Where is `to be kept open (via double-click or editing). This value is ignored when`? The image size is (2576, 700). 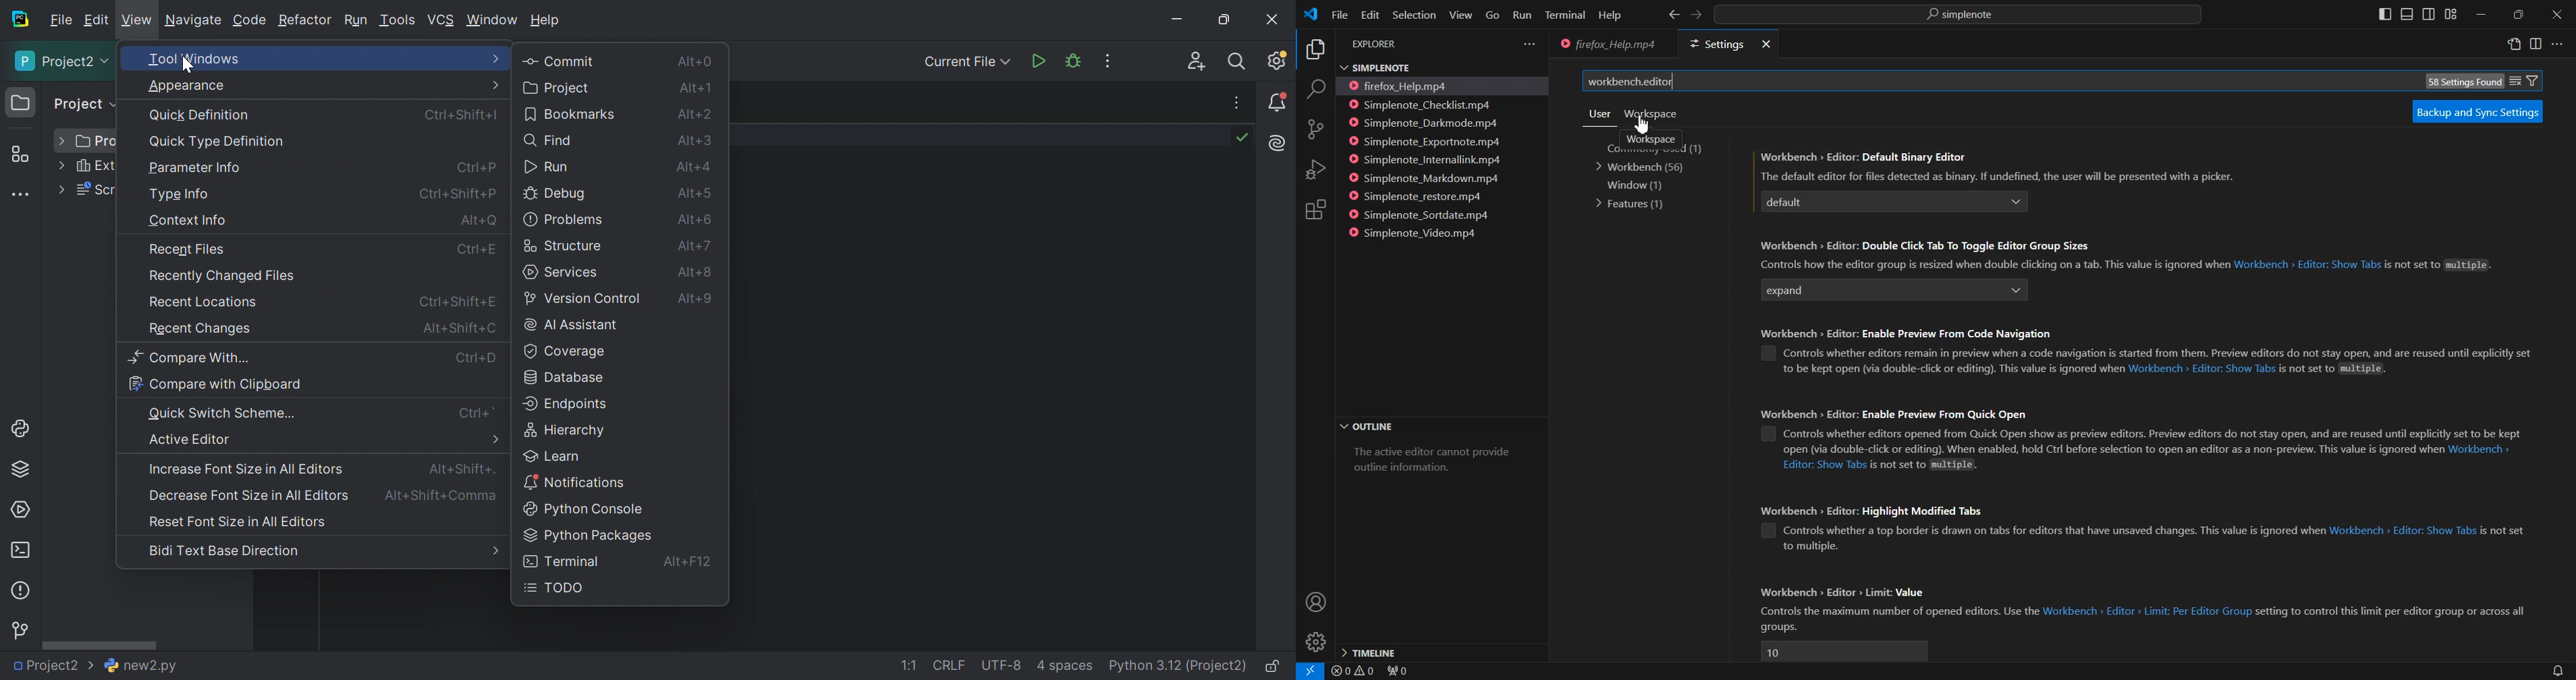
to be kept open (via double-click or editing). This value is ignored when is located at coordinates (1951, 369).